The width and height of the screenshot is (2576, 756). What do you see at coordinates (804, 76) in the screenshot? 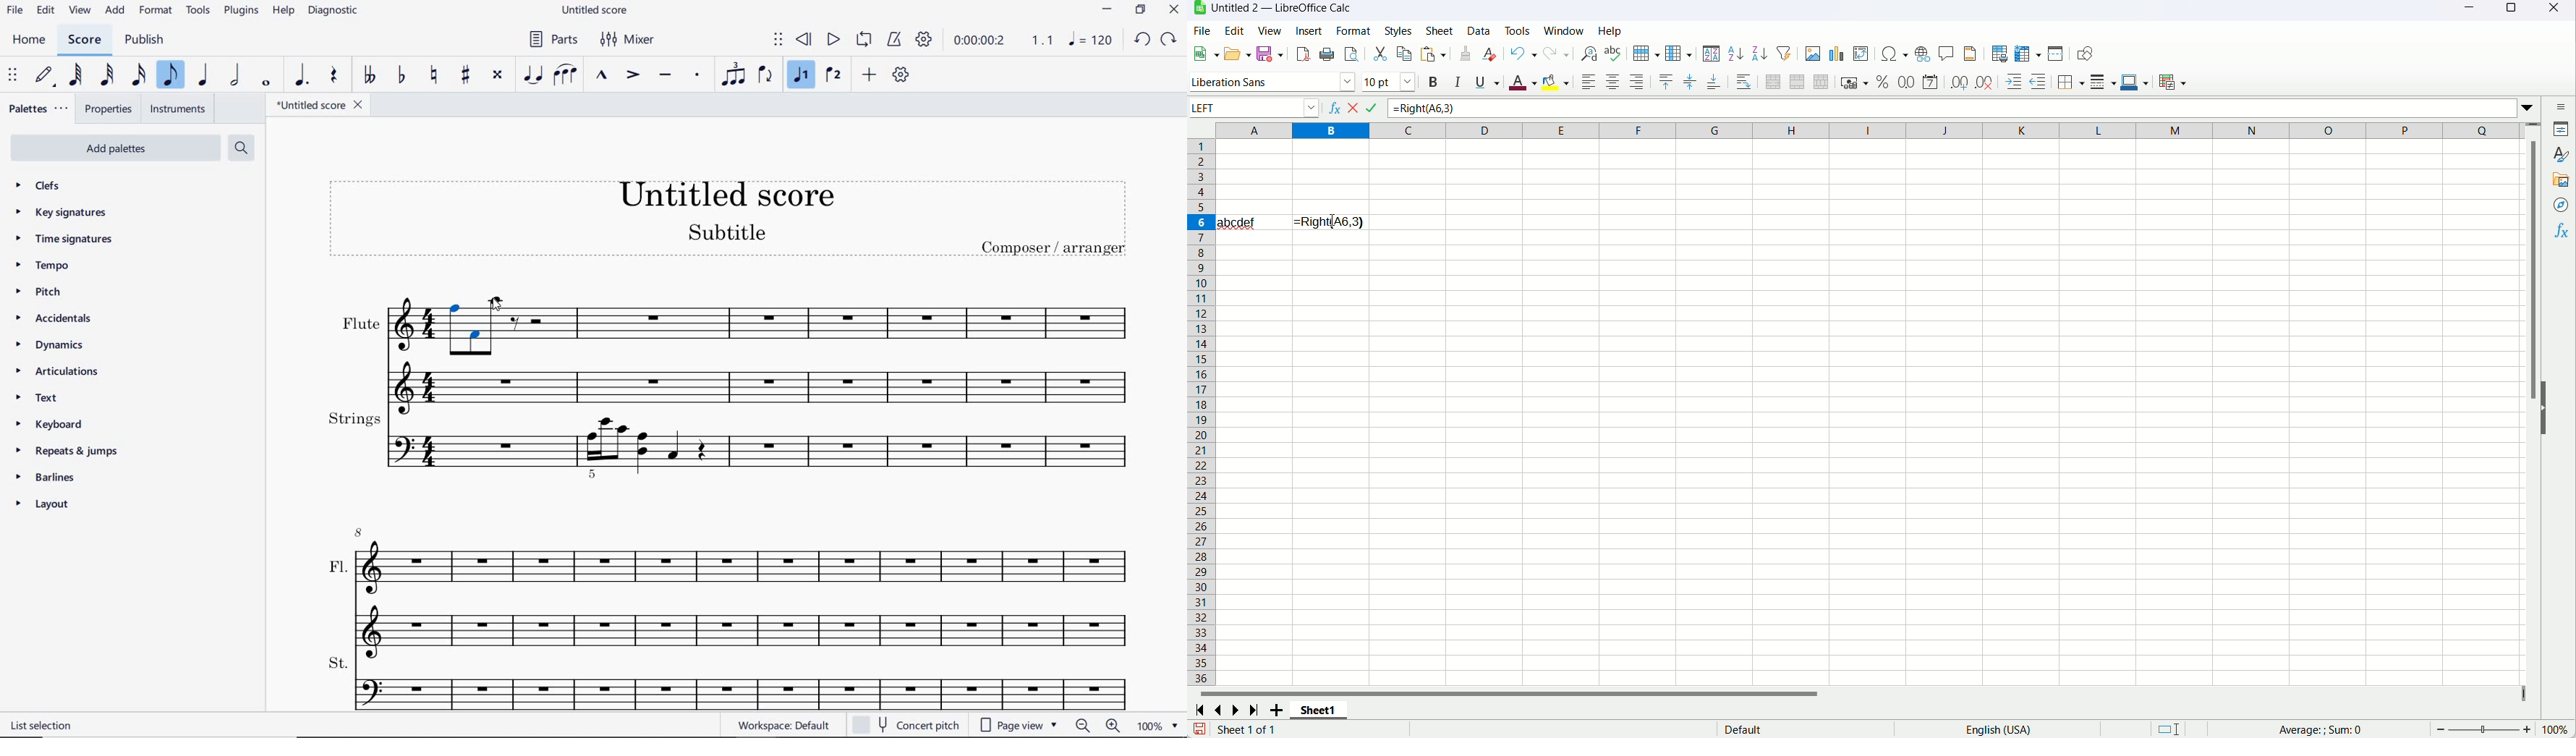
I see `VOICE 1` at bounding box center [804, 76].